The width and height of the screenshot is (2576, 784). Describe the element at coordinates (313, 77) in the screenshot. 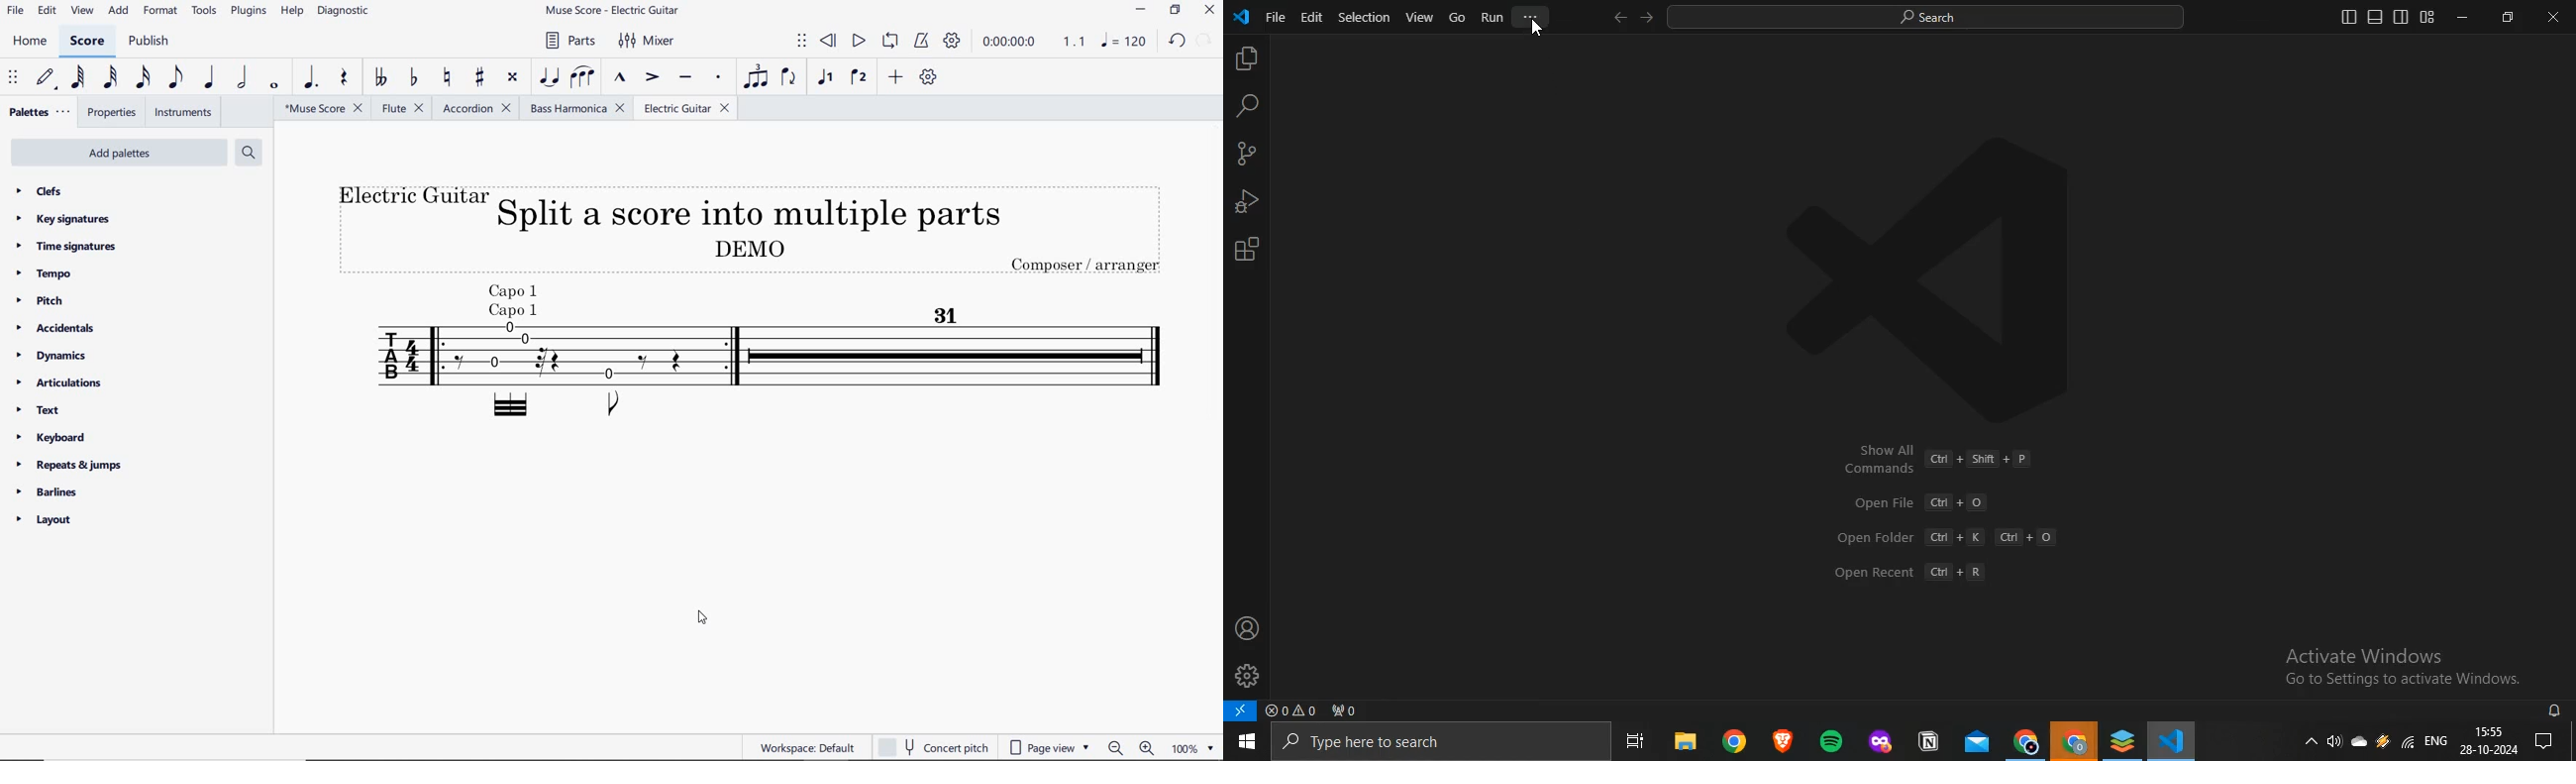

I see `augmentation dot` at that location.